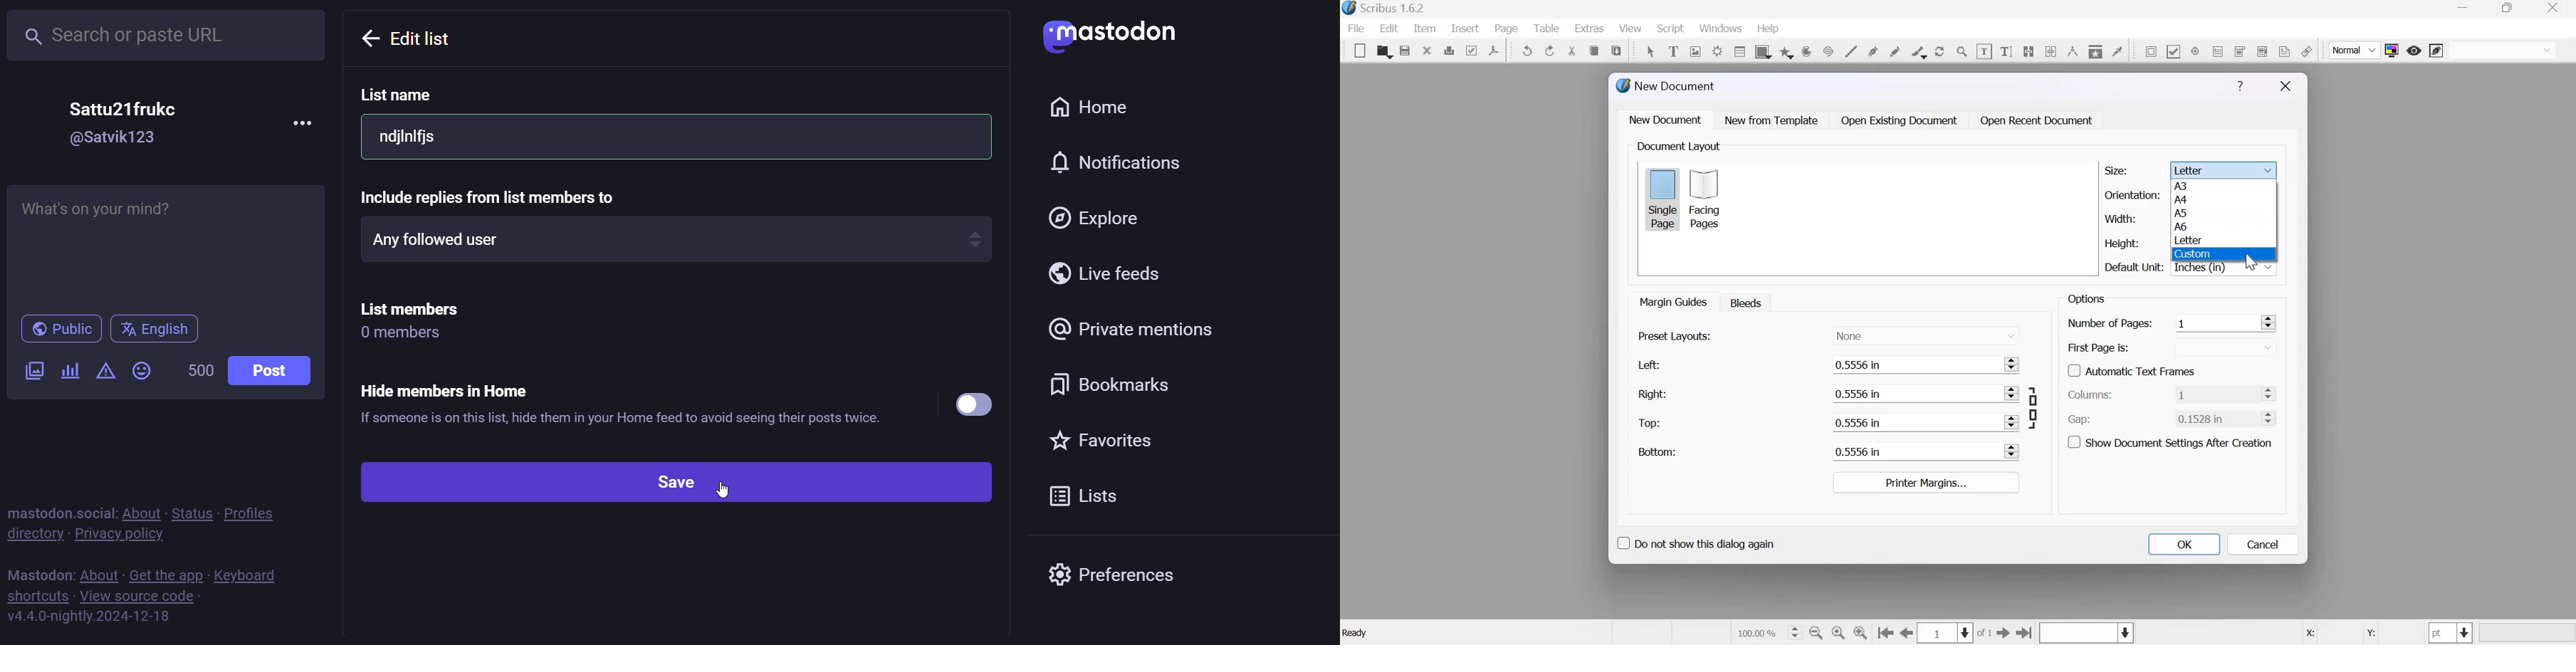 This screenshot has width=2576, height=672. I want to click on freehand line, so click(1895, 50).